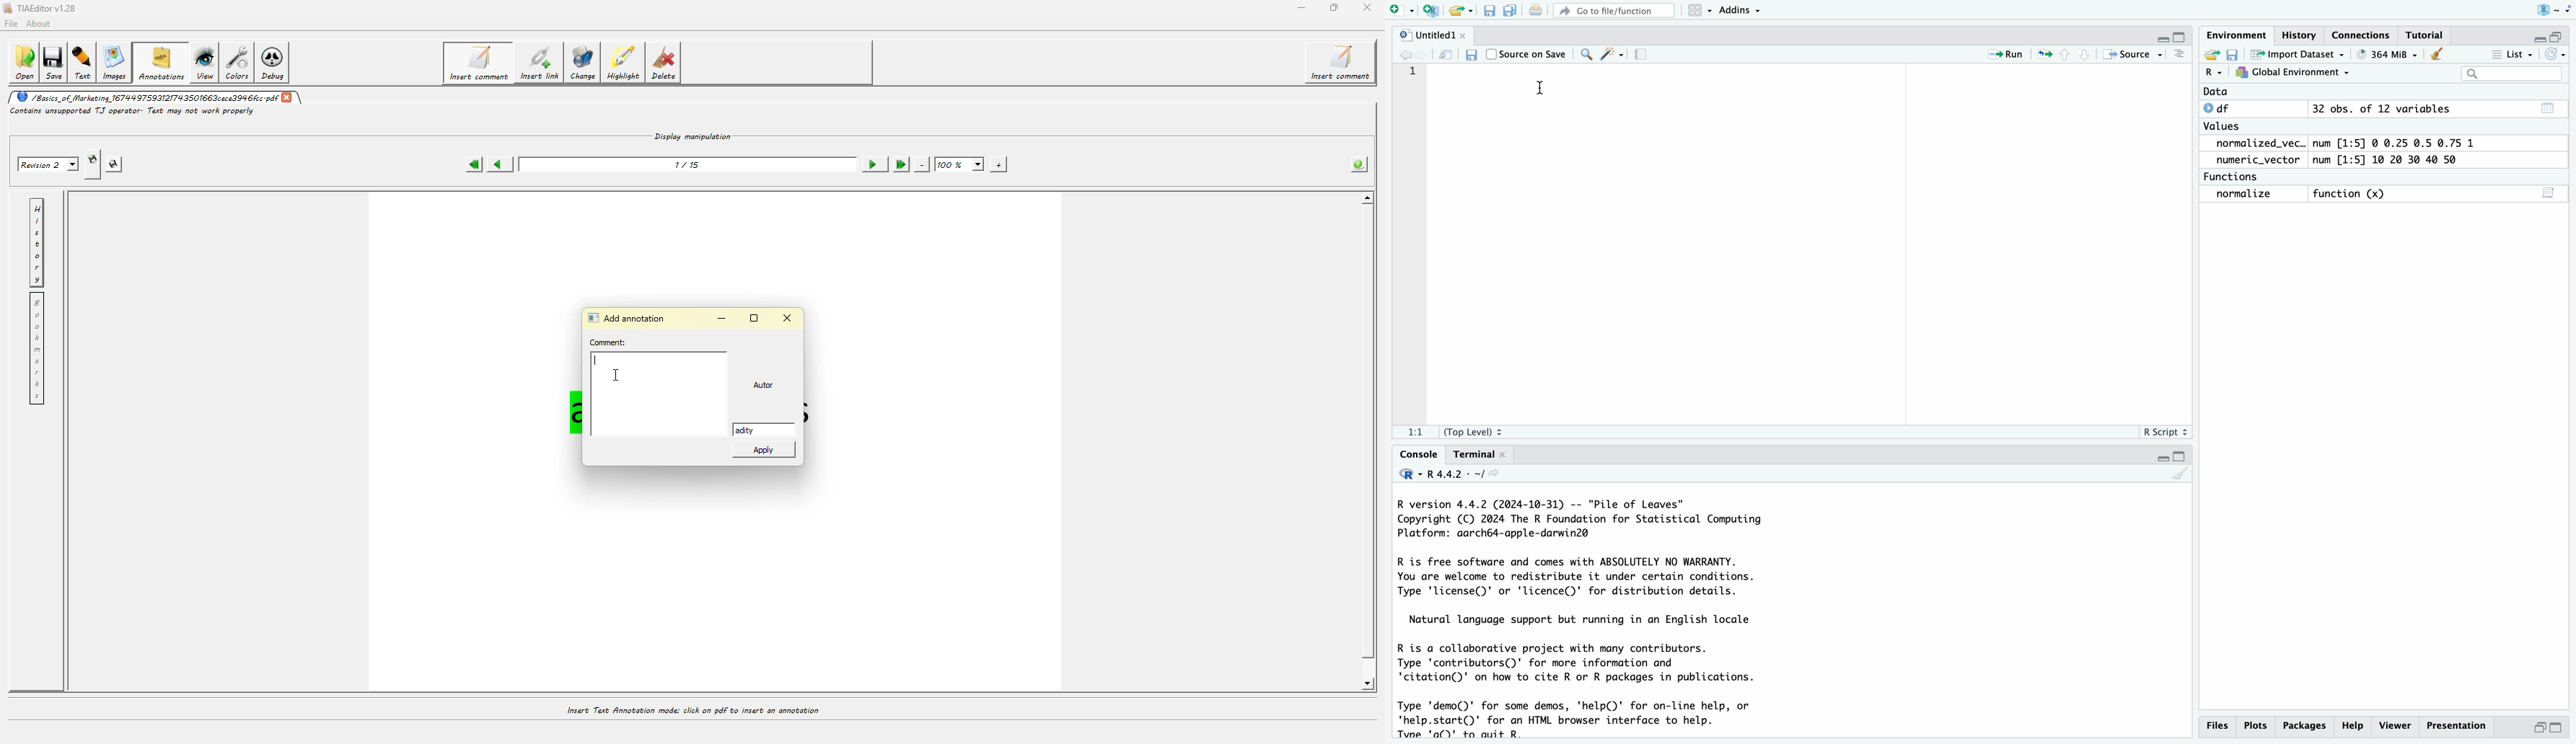 The width and height of the screenshot is (2576, 756). What do you see at coordinates (2396, 724) in the screenshot?
I see `Viewer` at bounding box center [2396, 724].